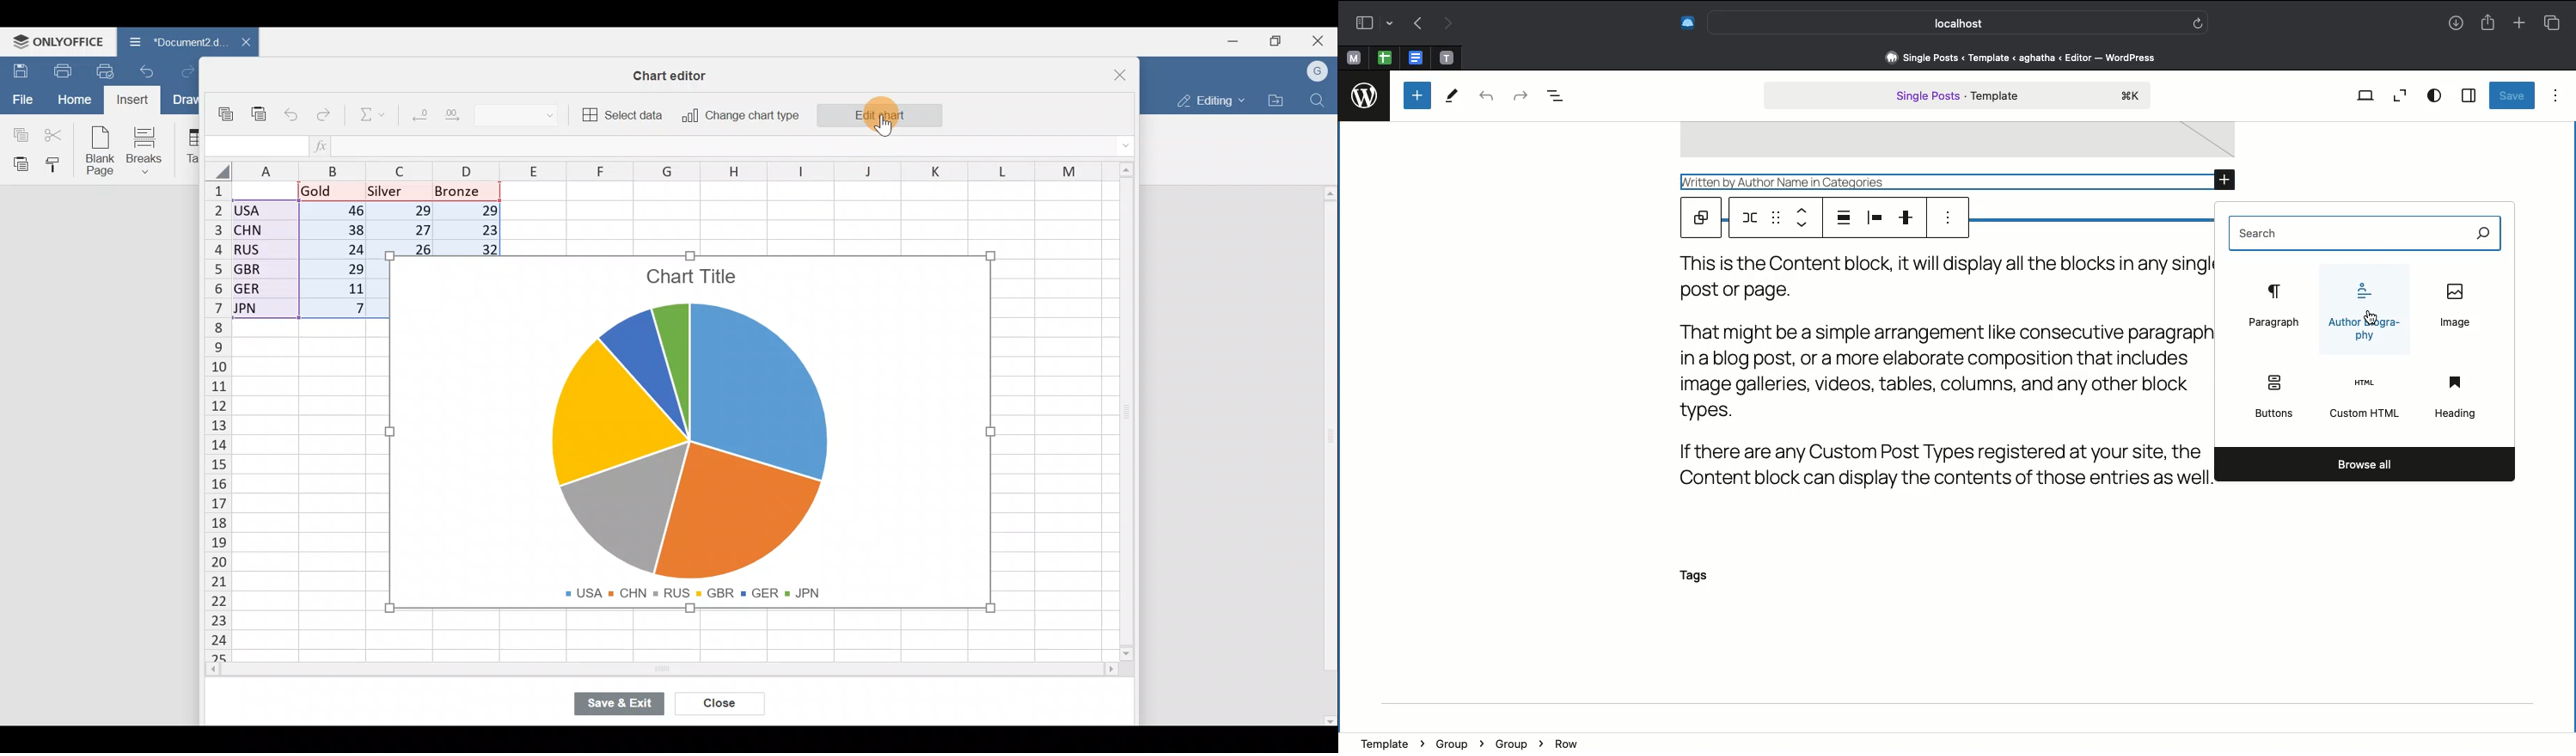  I want to click on Save, so click(17, 70).